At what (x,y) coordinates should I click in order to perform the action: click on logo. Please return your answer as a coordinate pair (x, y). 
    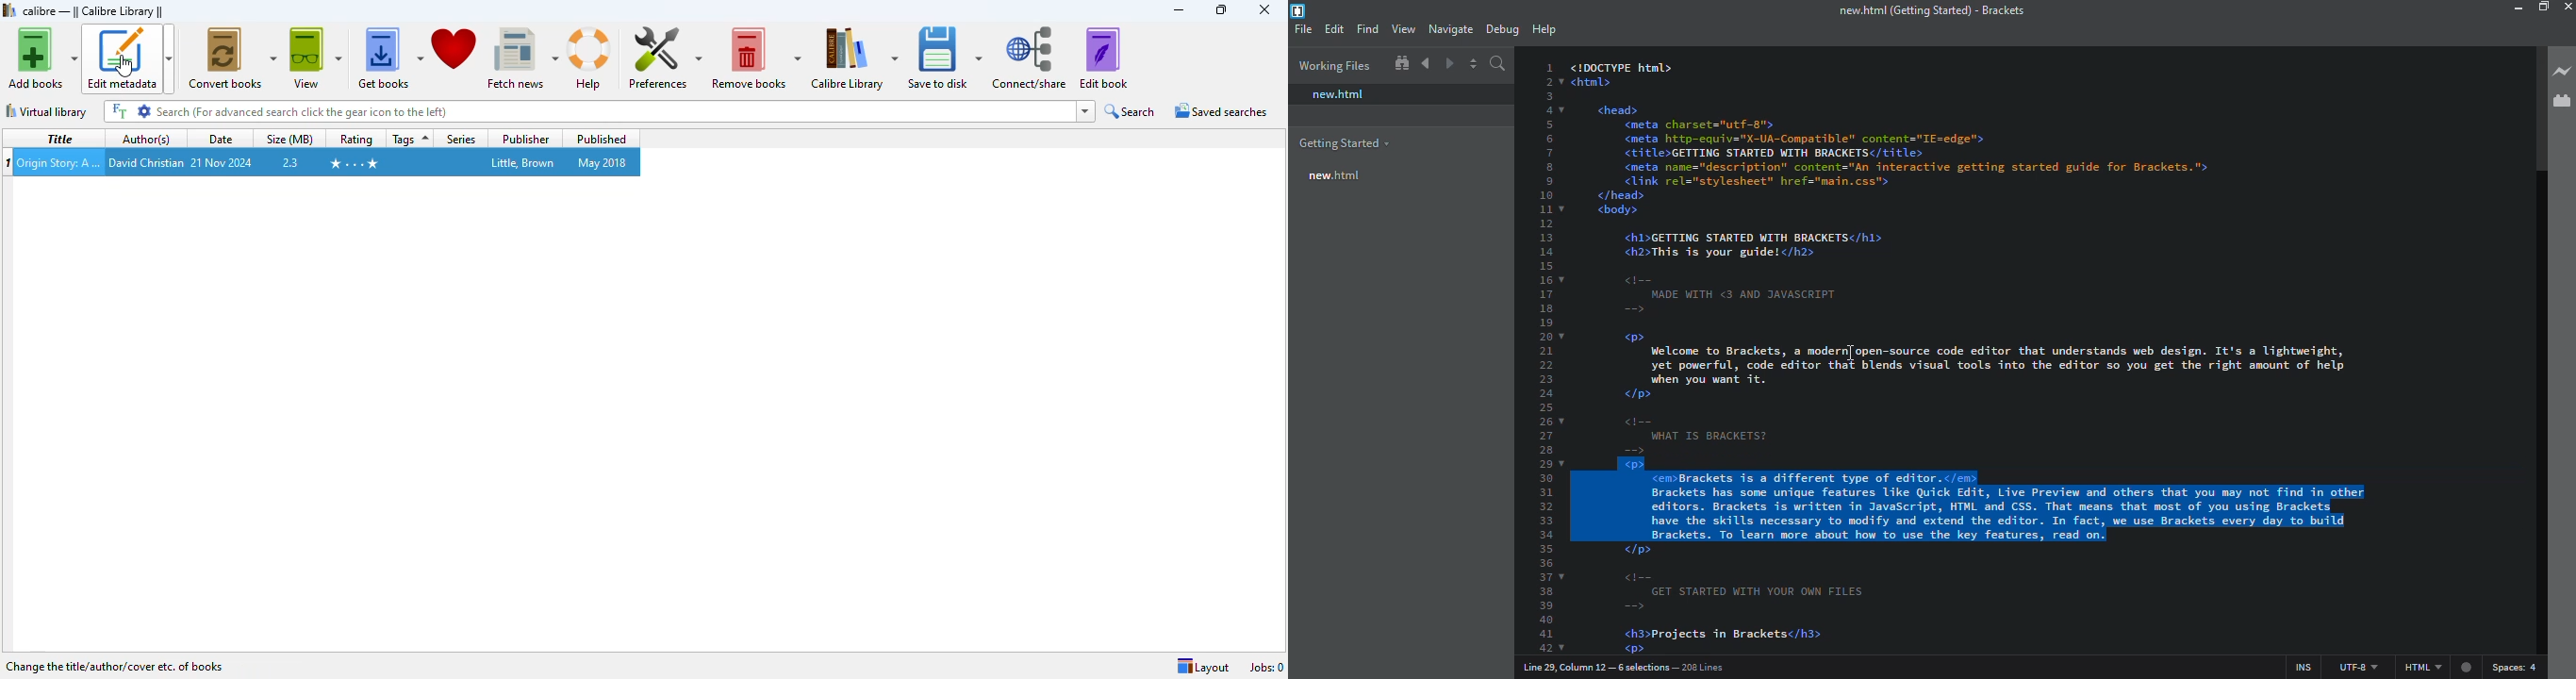
    Looking at the image, I should click on (9, 10).